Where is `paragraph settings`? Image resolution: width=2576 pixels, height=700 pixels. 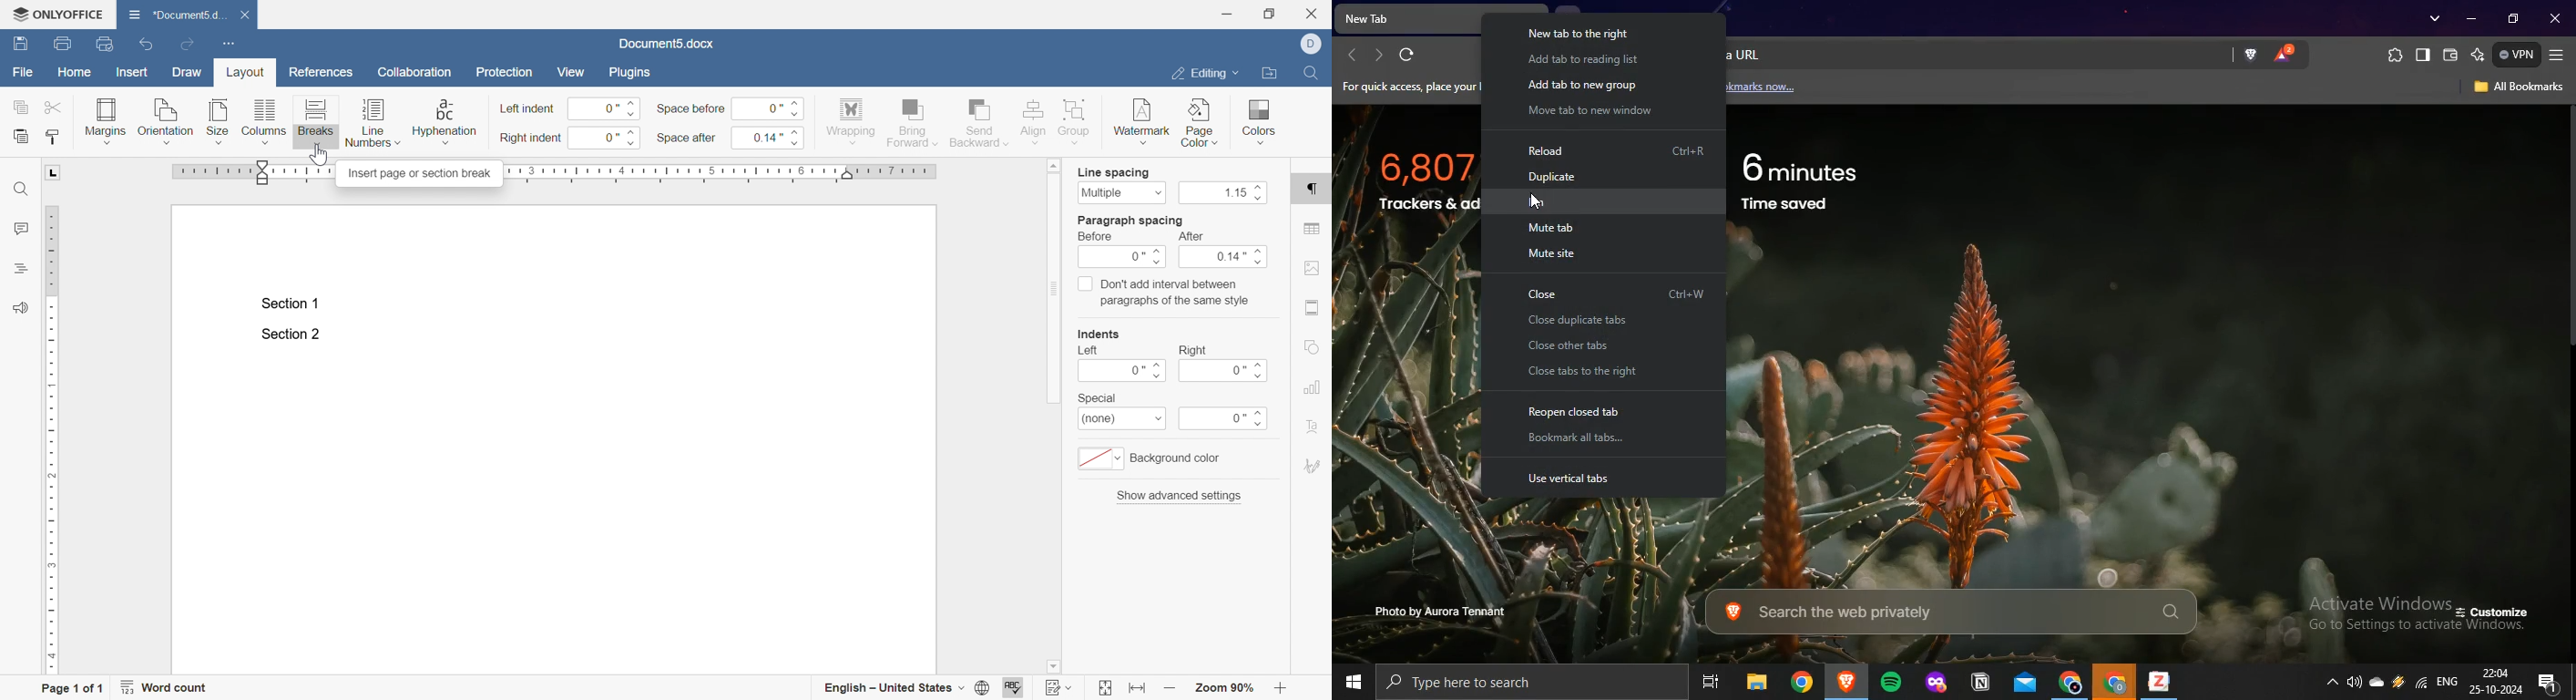
paragraph settings is located at coordinates (1314, 192).